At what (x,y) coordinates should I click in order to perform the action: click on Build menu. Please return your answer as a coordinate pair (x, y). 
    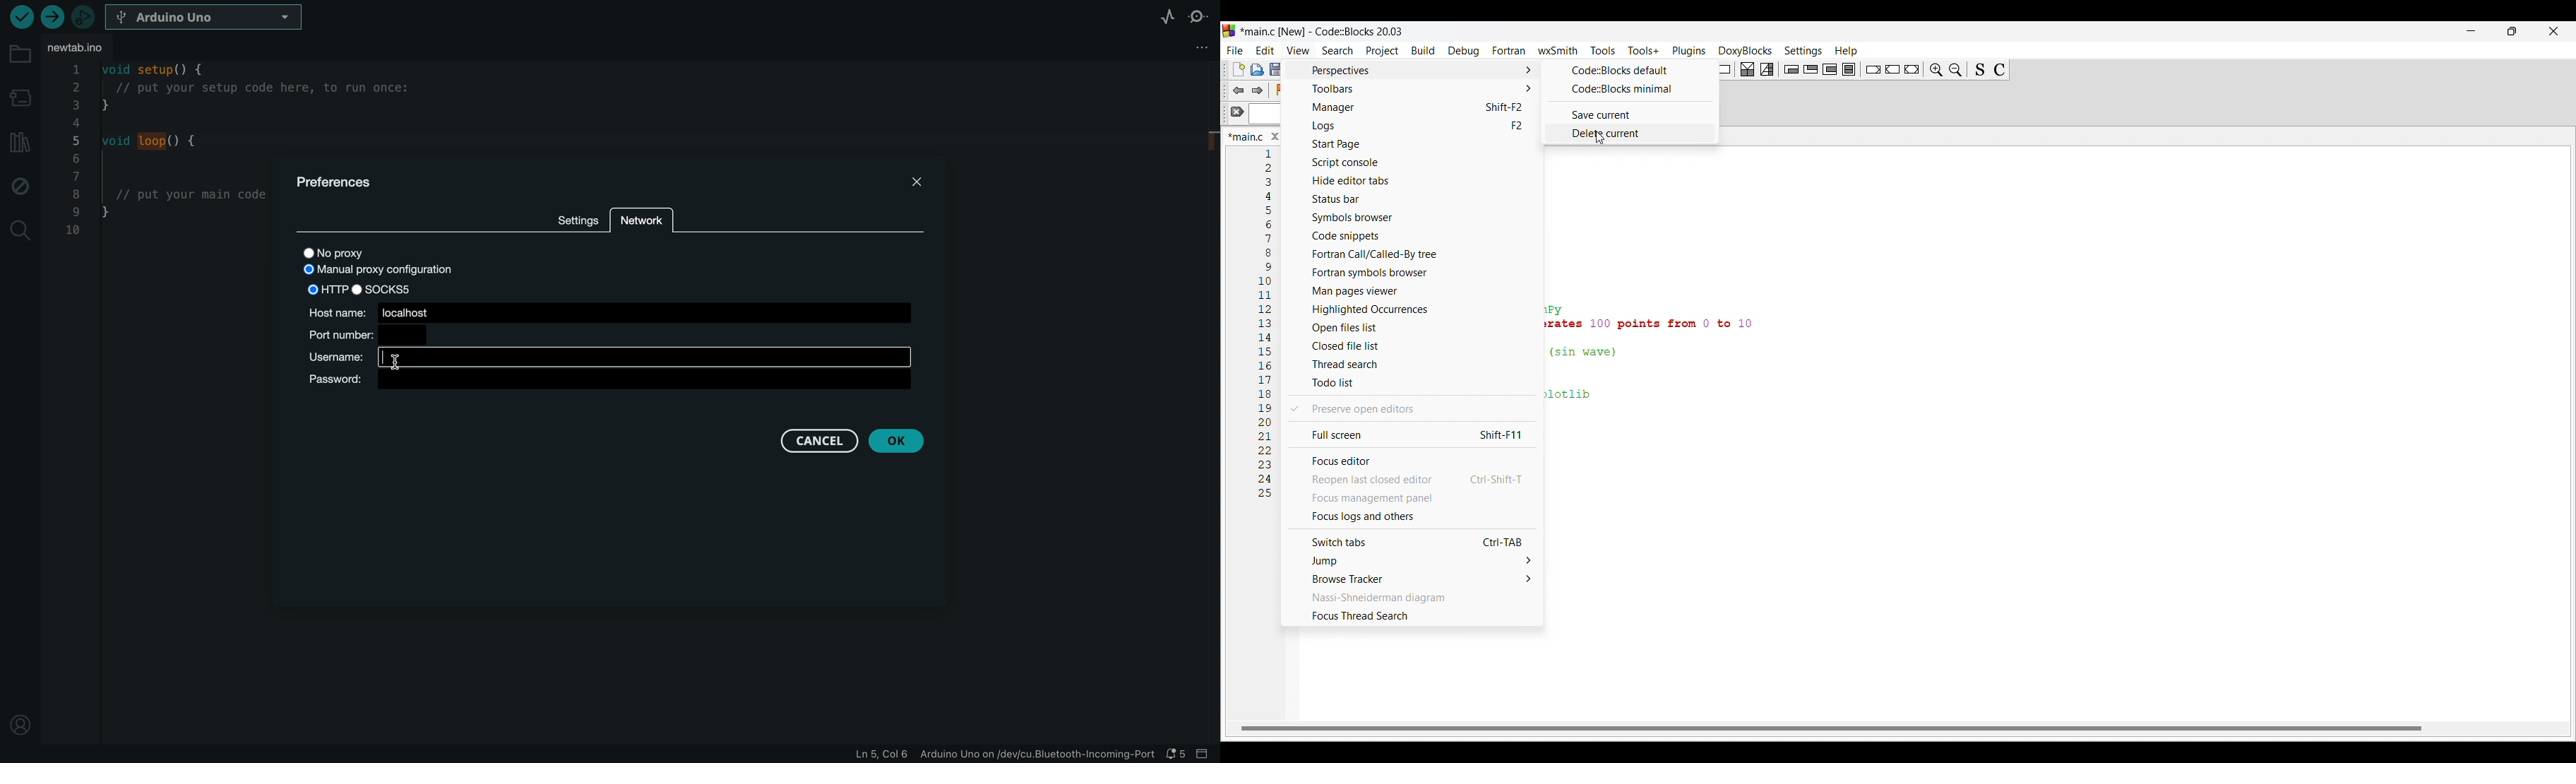
    Looking at the image, I should click on (1424, 50).